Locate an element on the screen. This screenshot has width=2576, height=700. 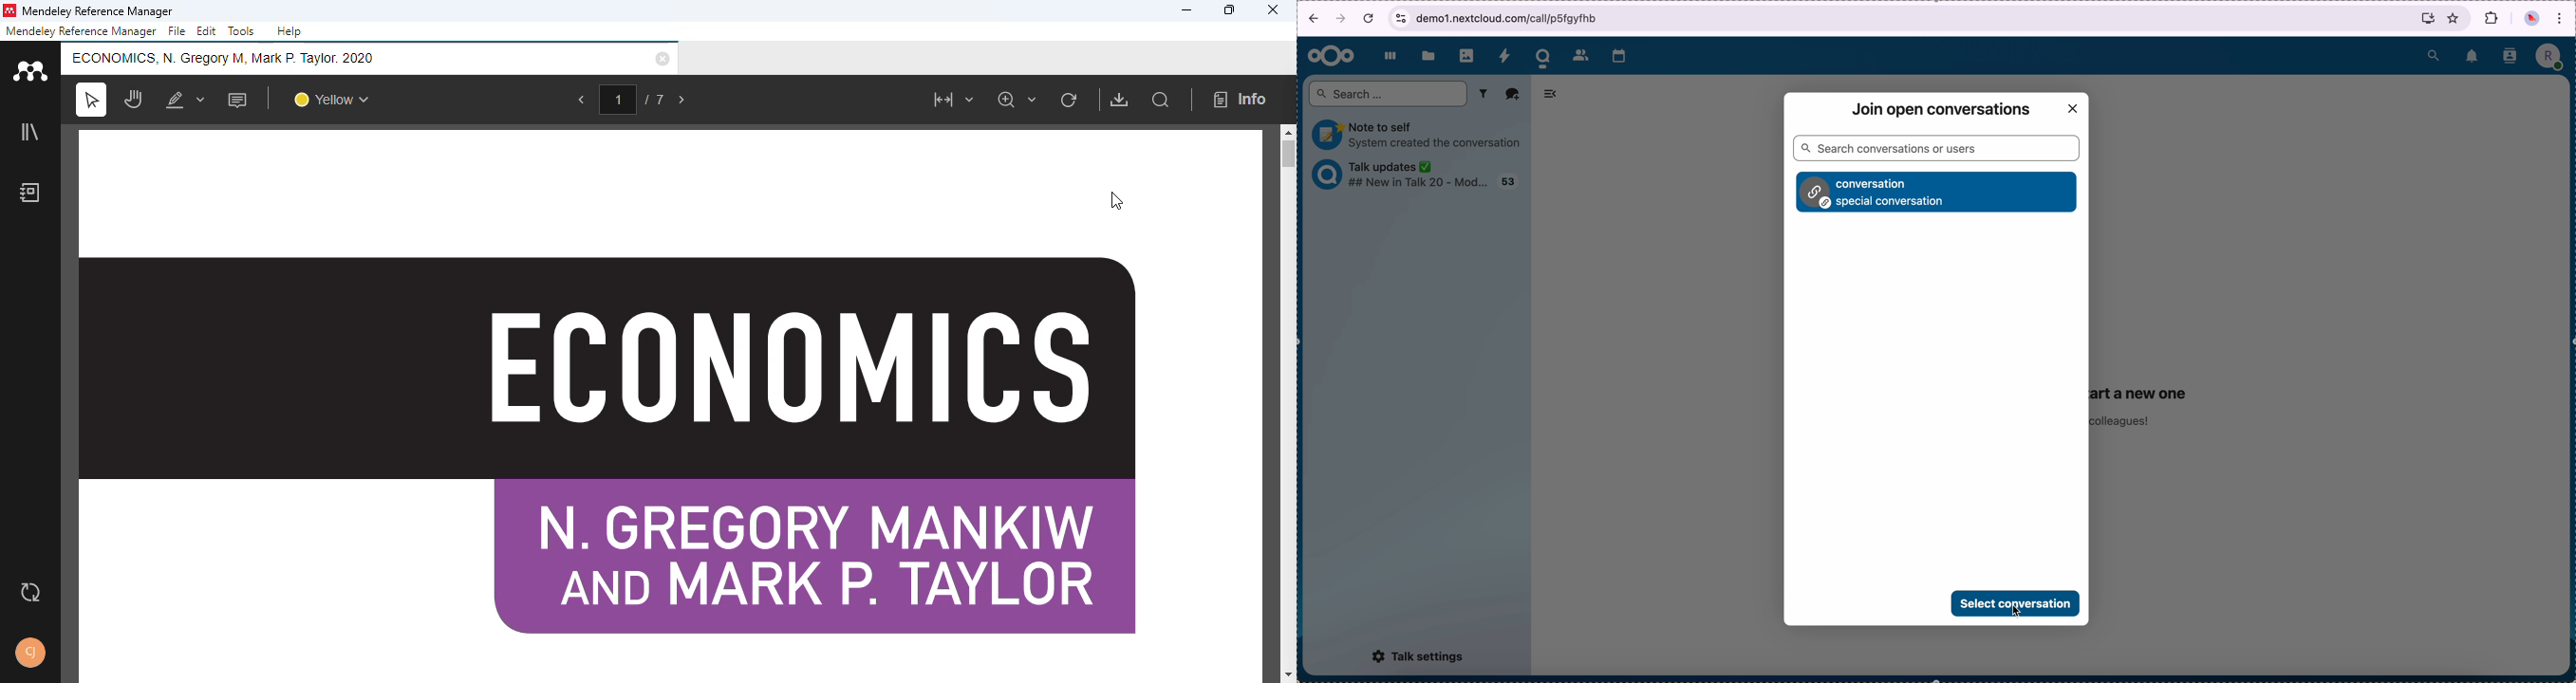
extensions is located at coordinates (2492, 15).